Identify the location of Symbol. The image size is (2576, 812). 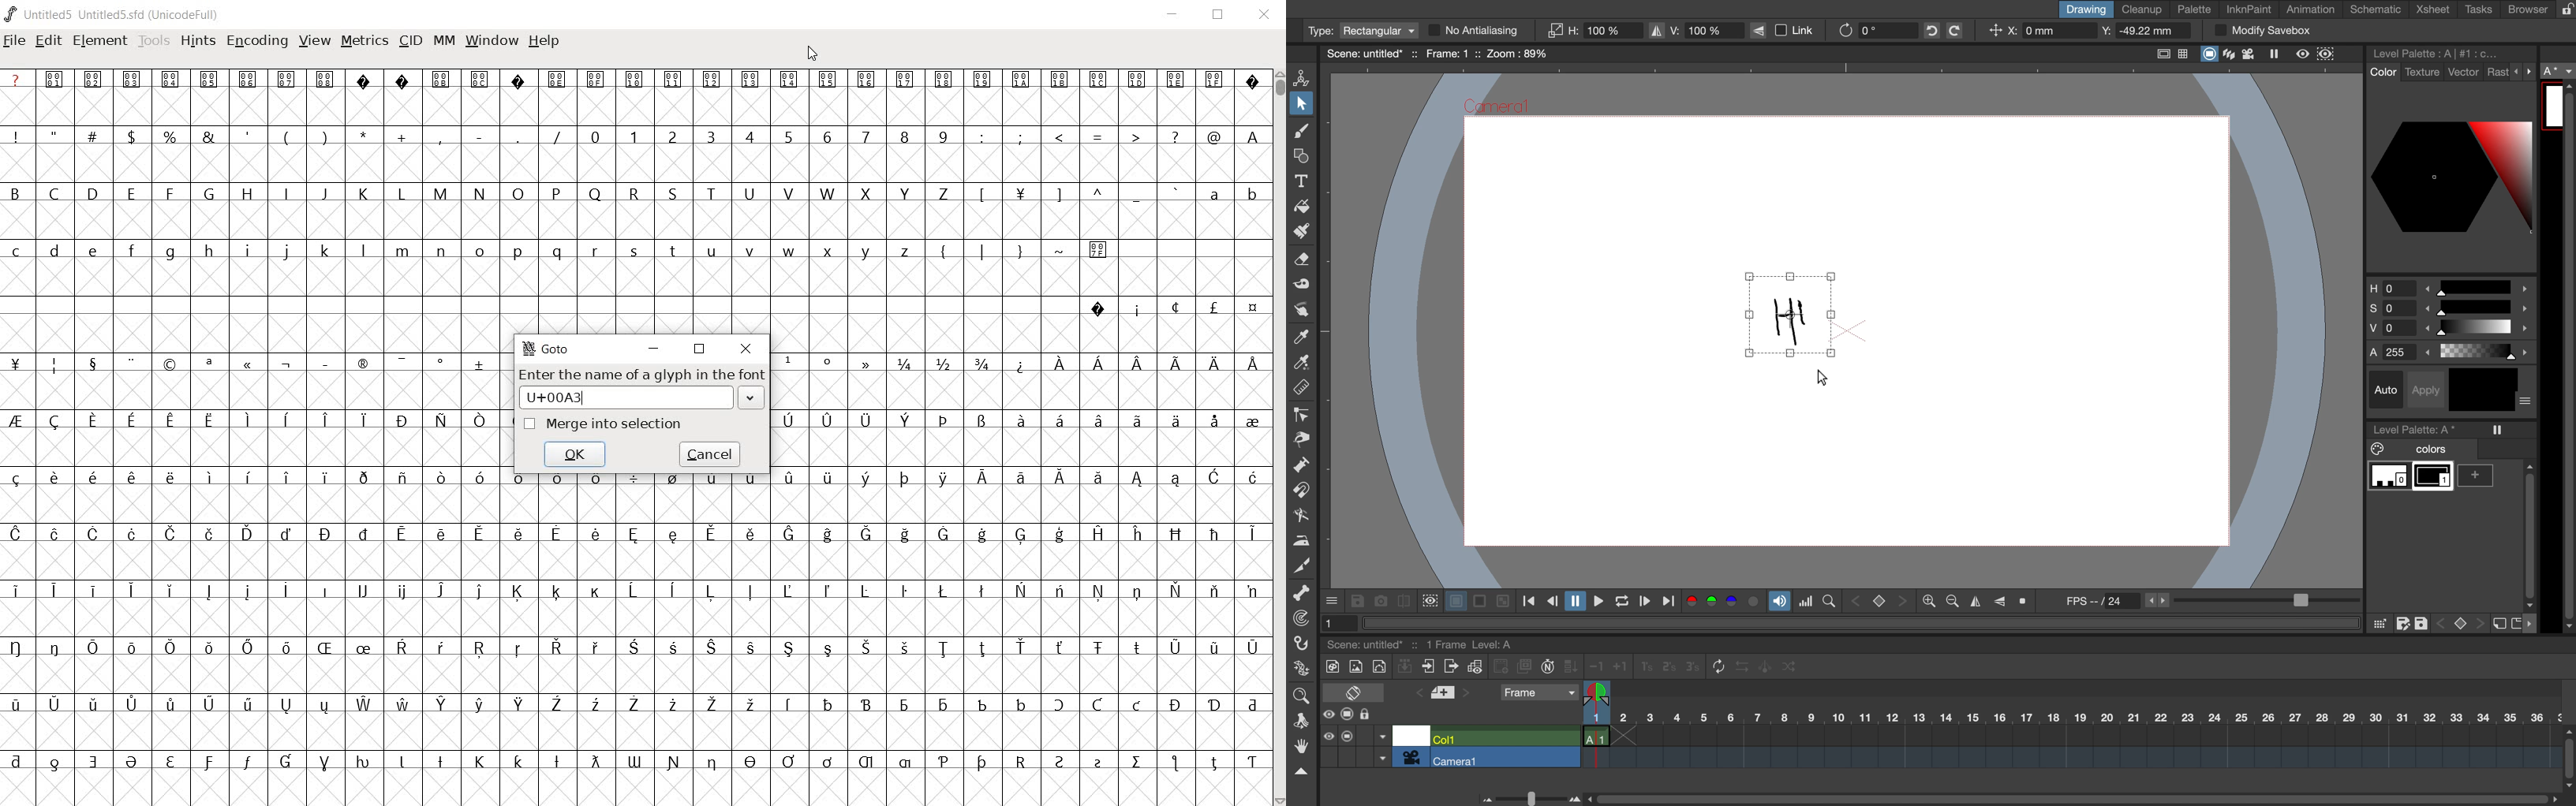
(1100, 248).